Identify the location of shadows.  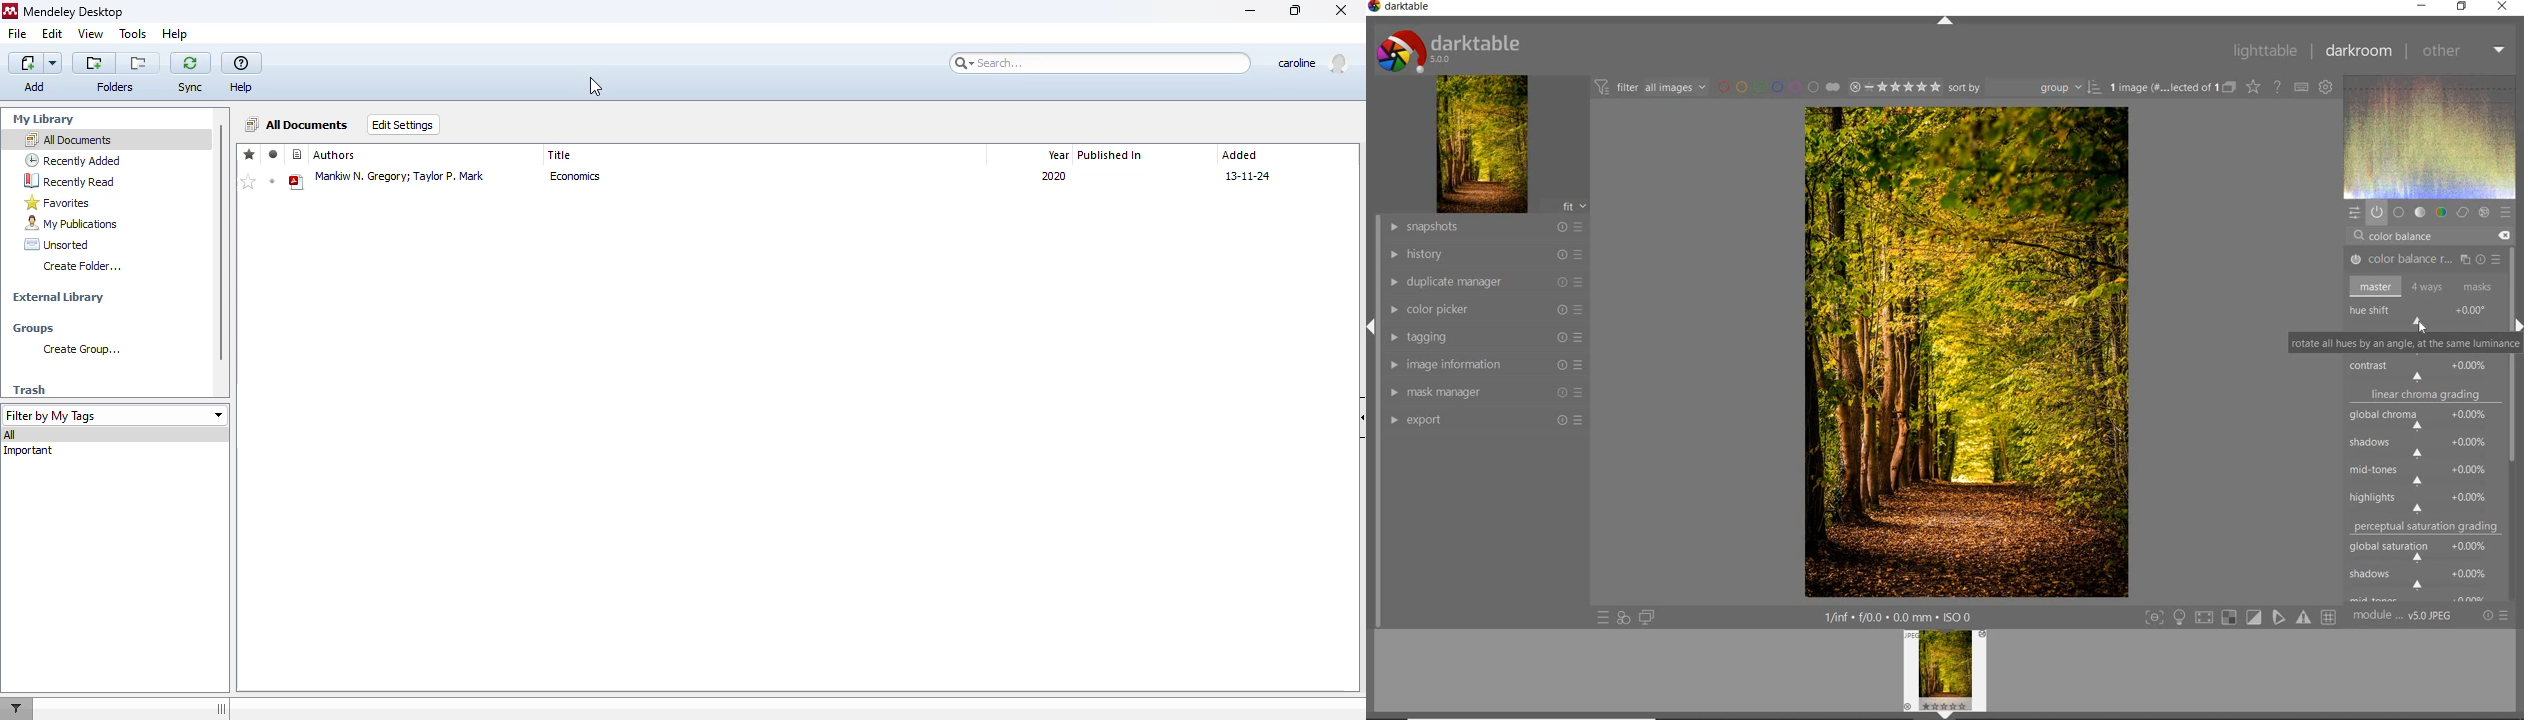
(2423, 448).